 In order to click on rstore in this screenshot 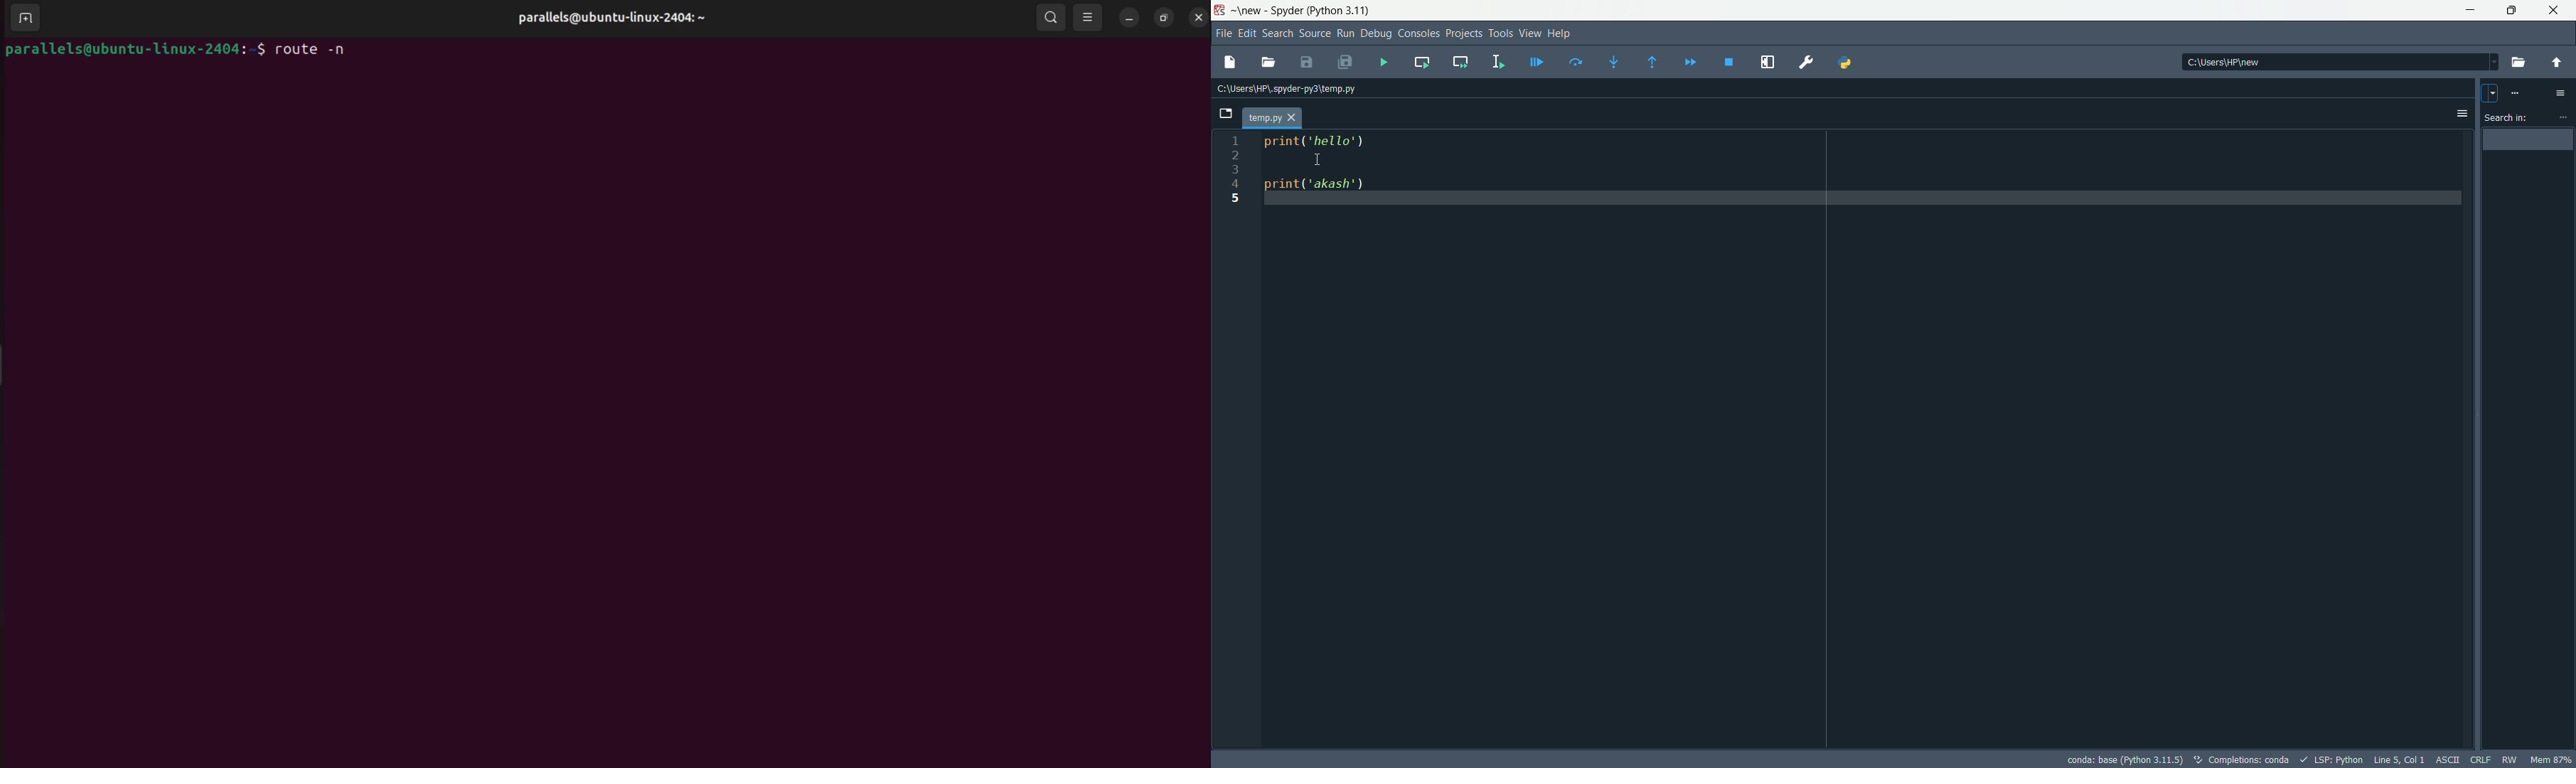, I will do `click(2516, 11)`.